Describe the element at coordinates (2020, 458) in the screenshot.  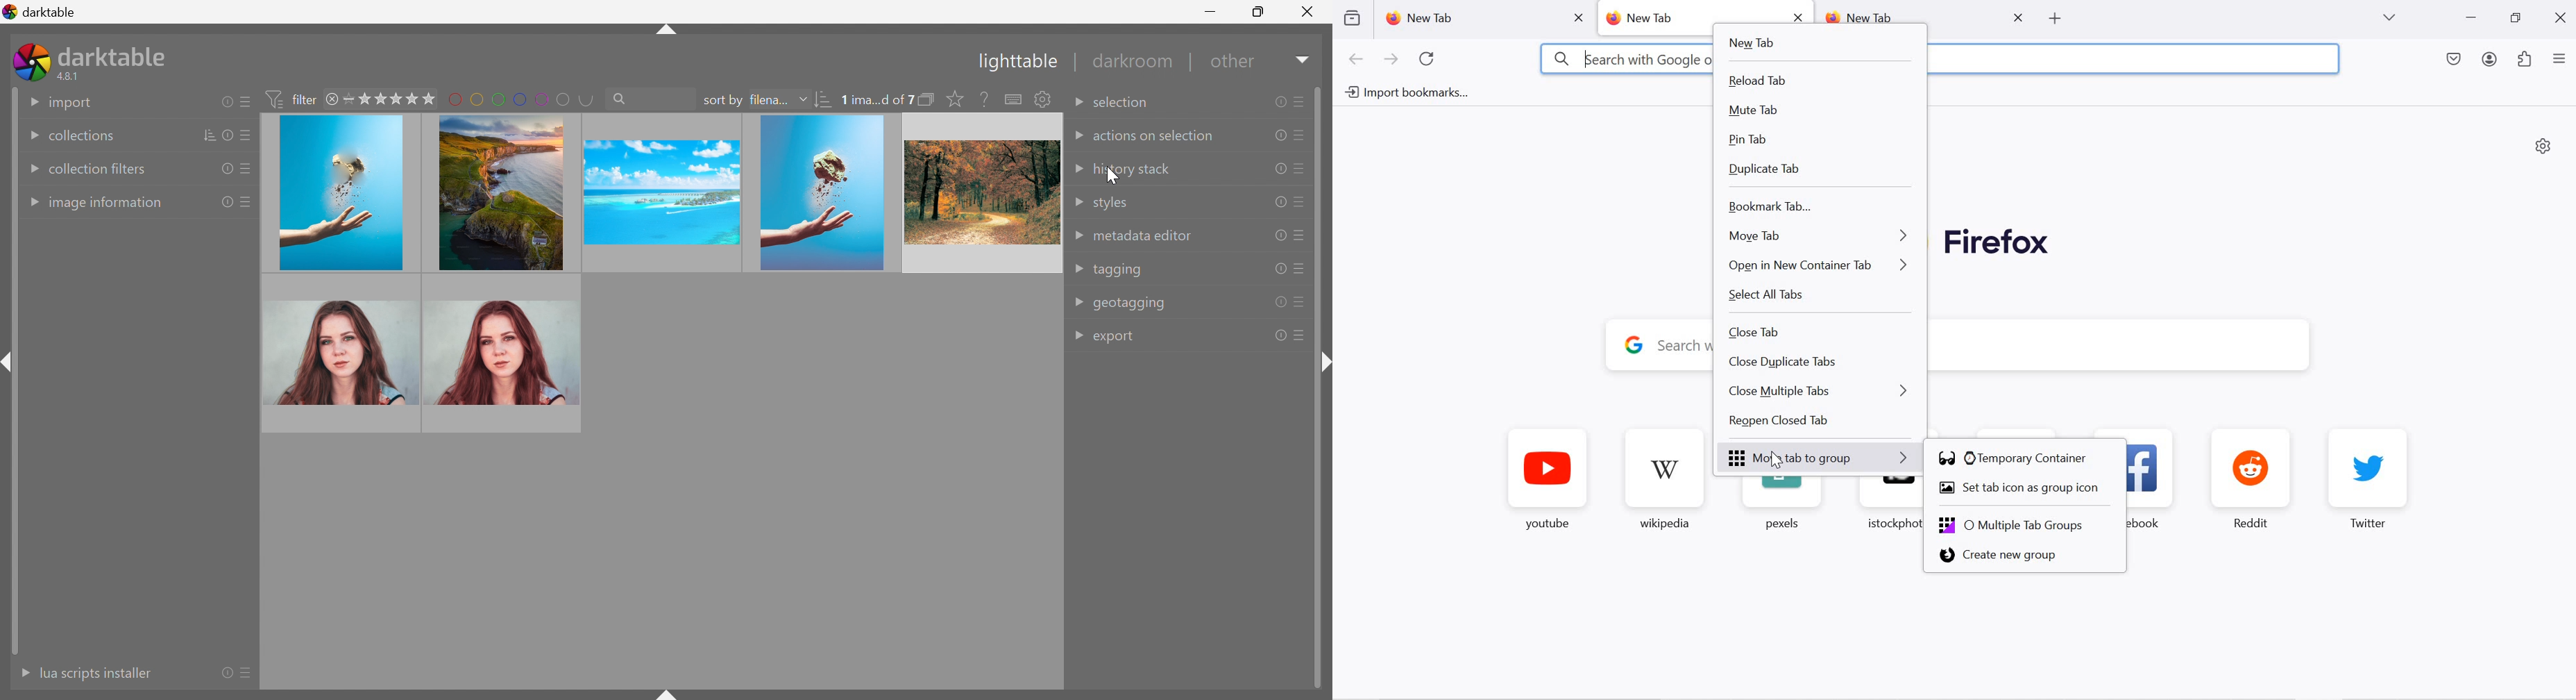
I see `temporary container` at that location.